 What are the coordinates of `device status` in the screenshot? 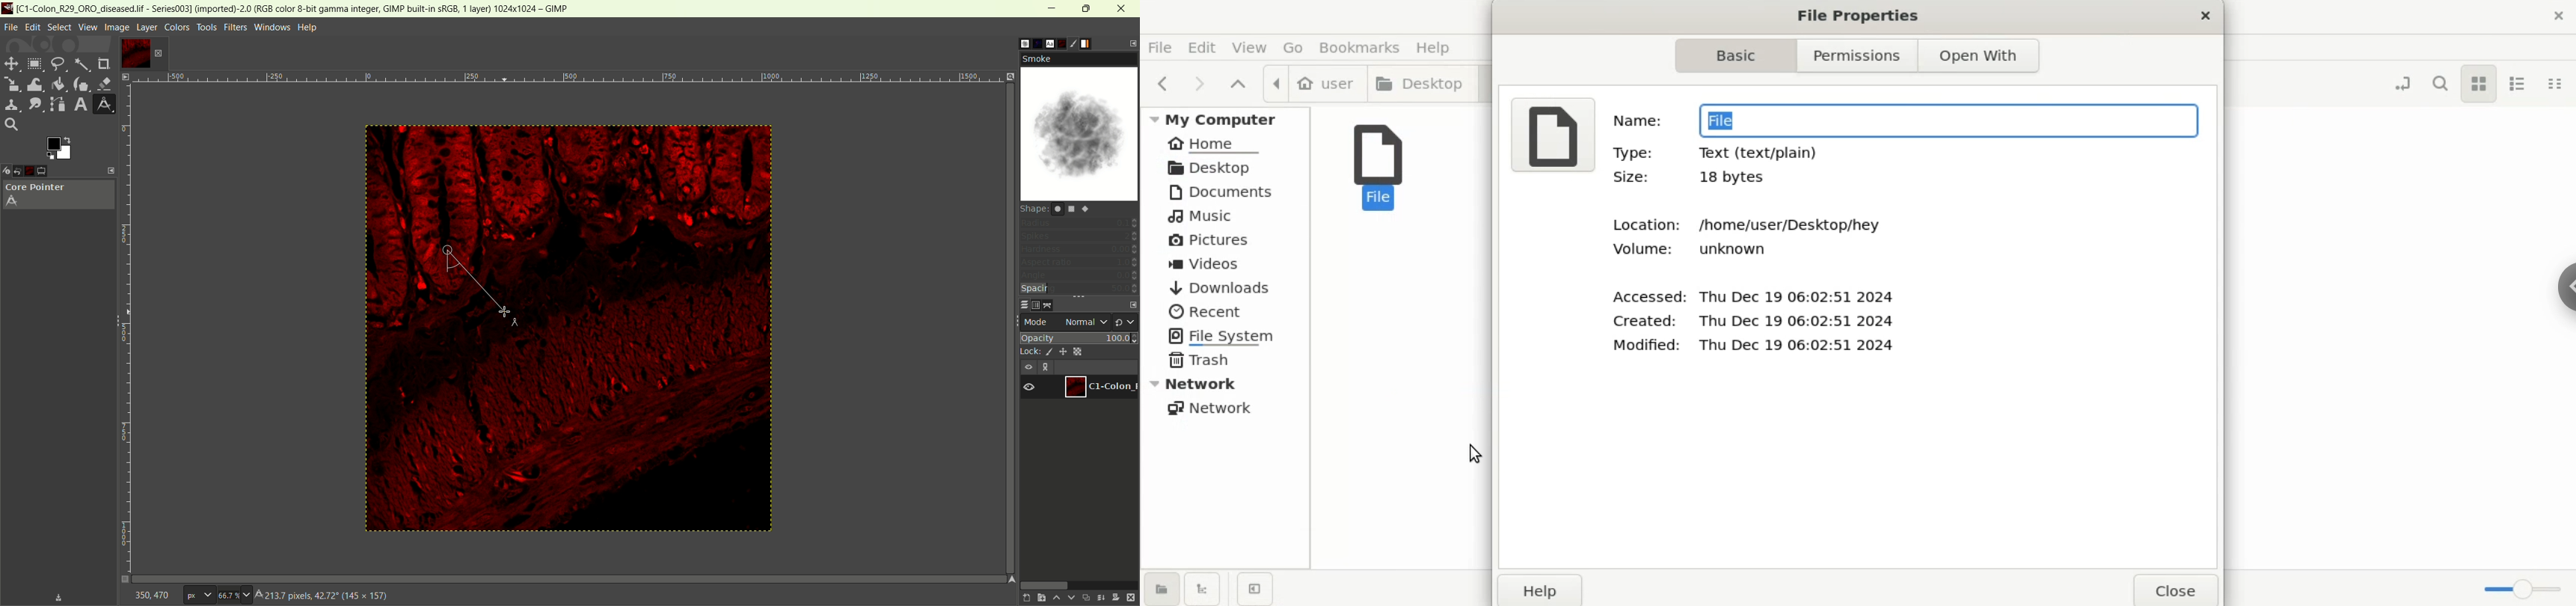 It's located at (7, 171).